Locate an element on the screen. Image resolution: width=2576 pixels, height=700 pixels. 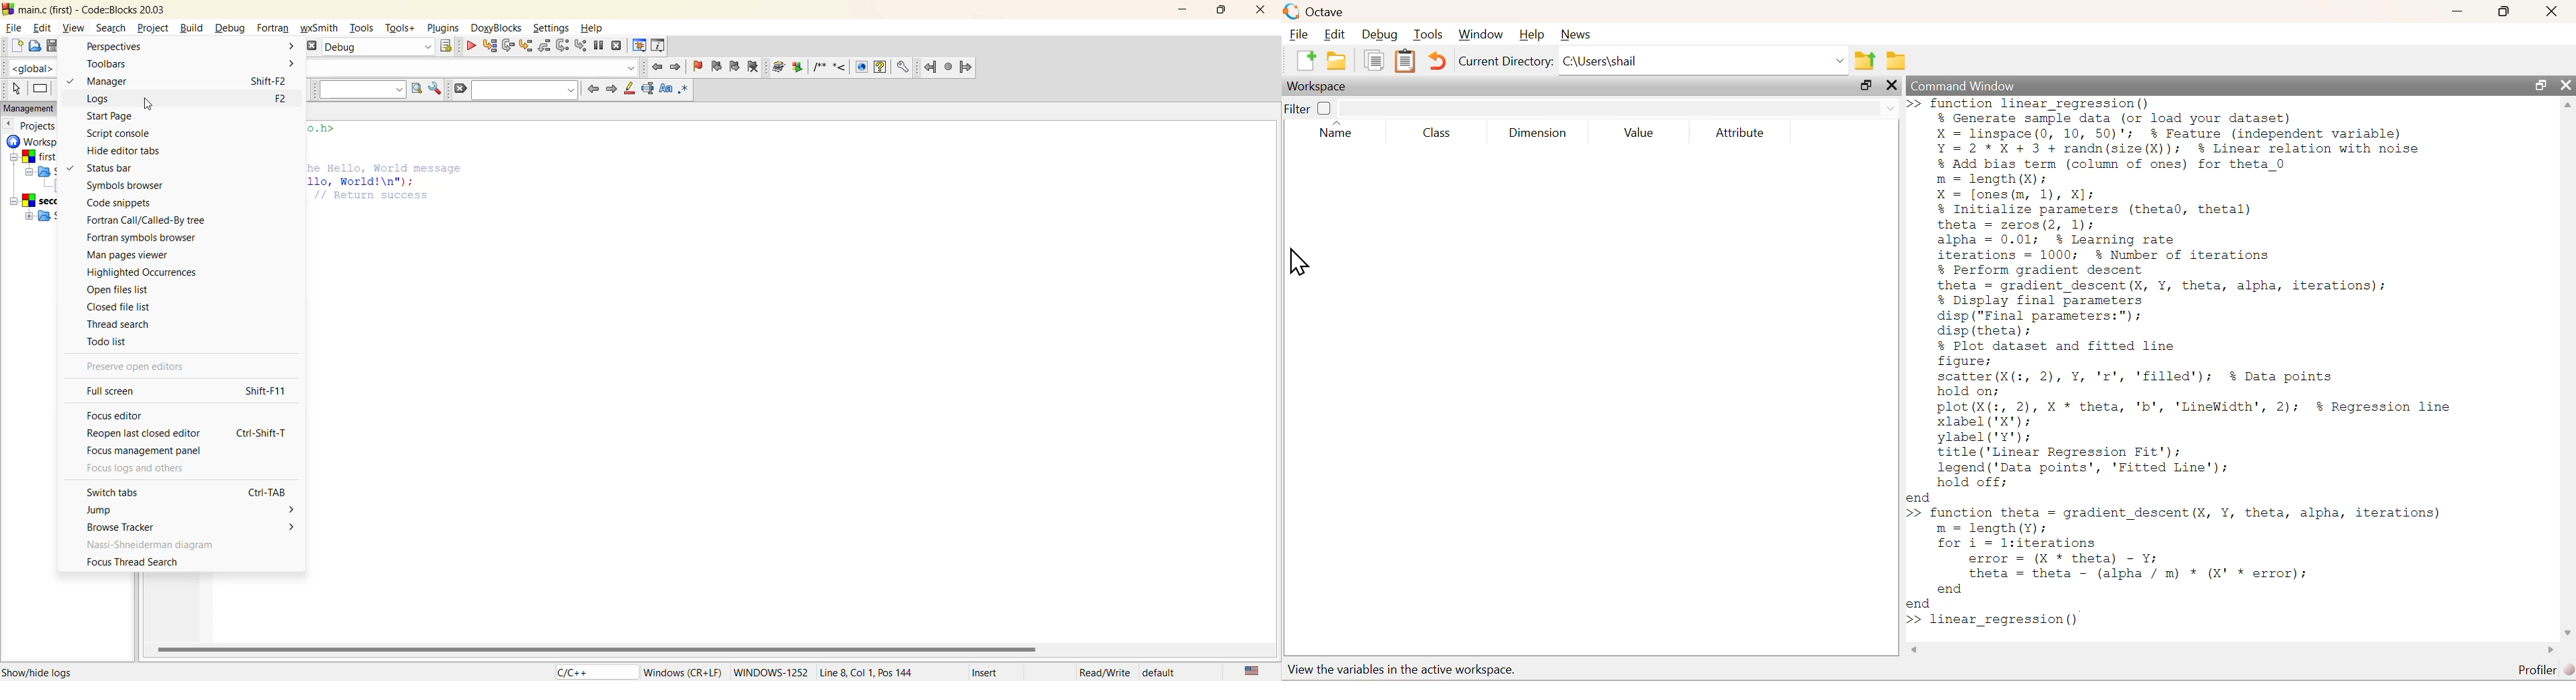
next is located at coordinates (611, 89).